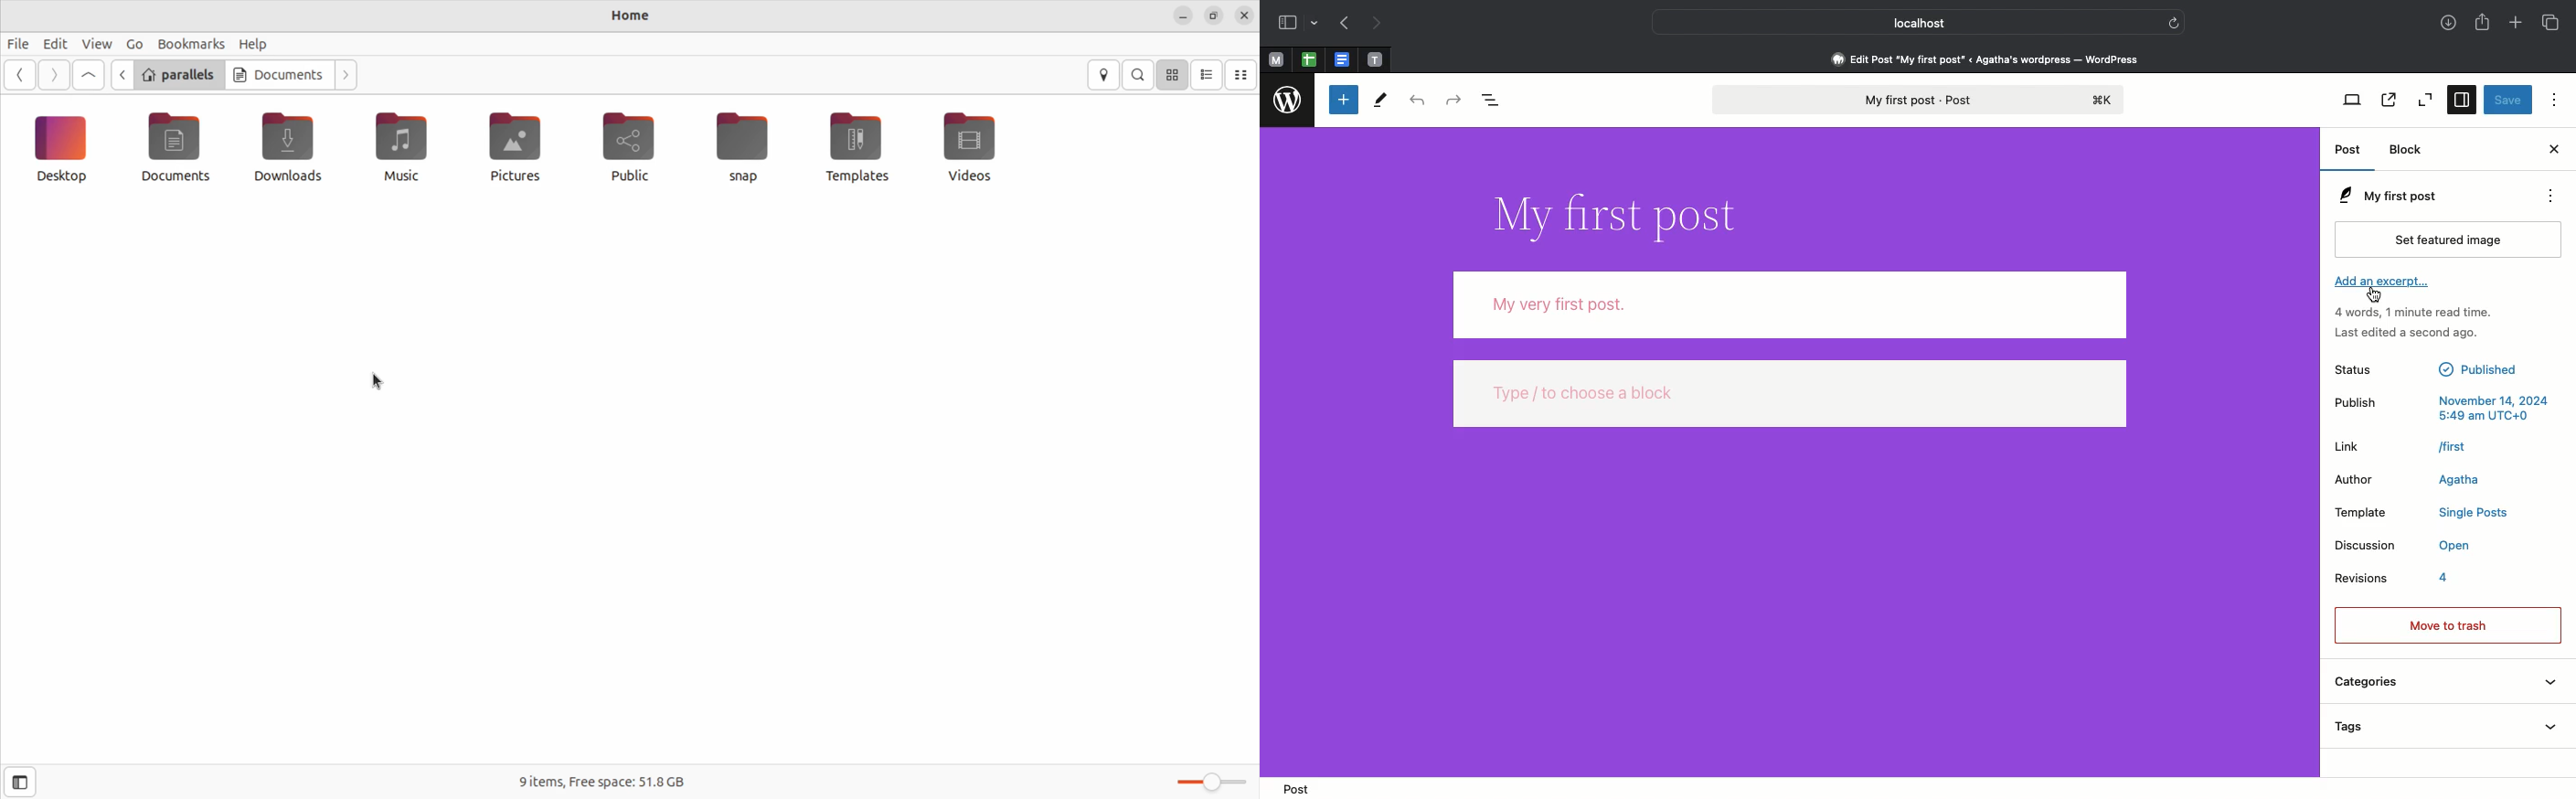  I want to click on Author, so click(2416, 479).